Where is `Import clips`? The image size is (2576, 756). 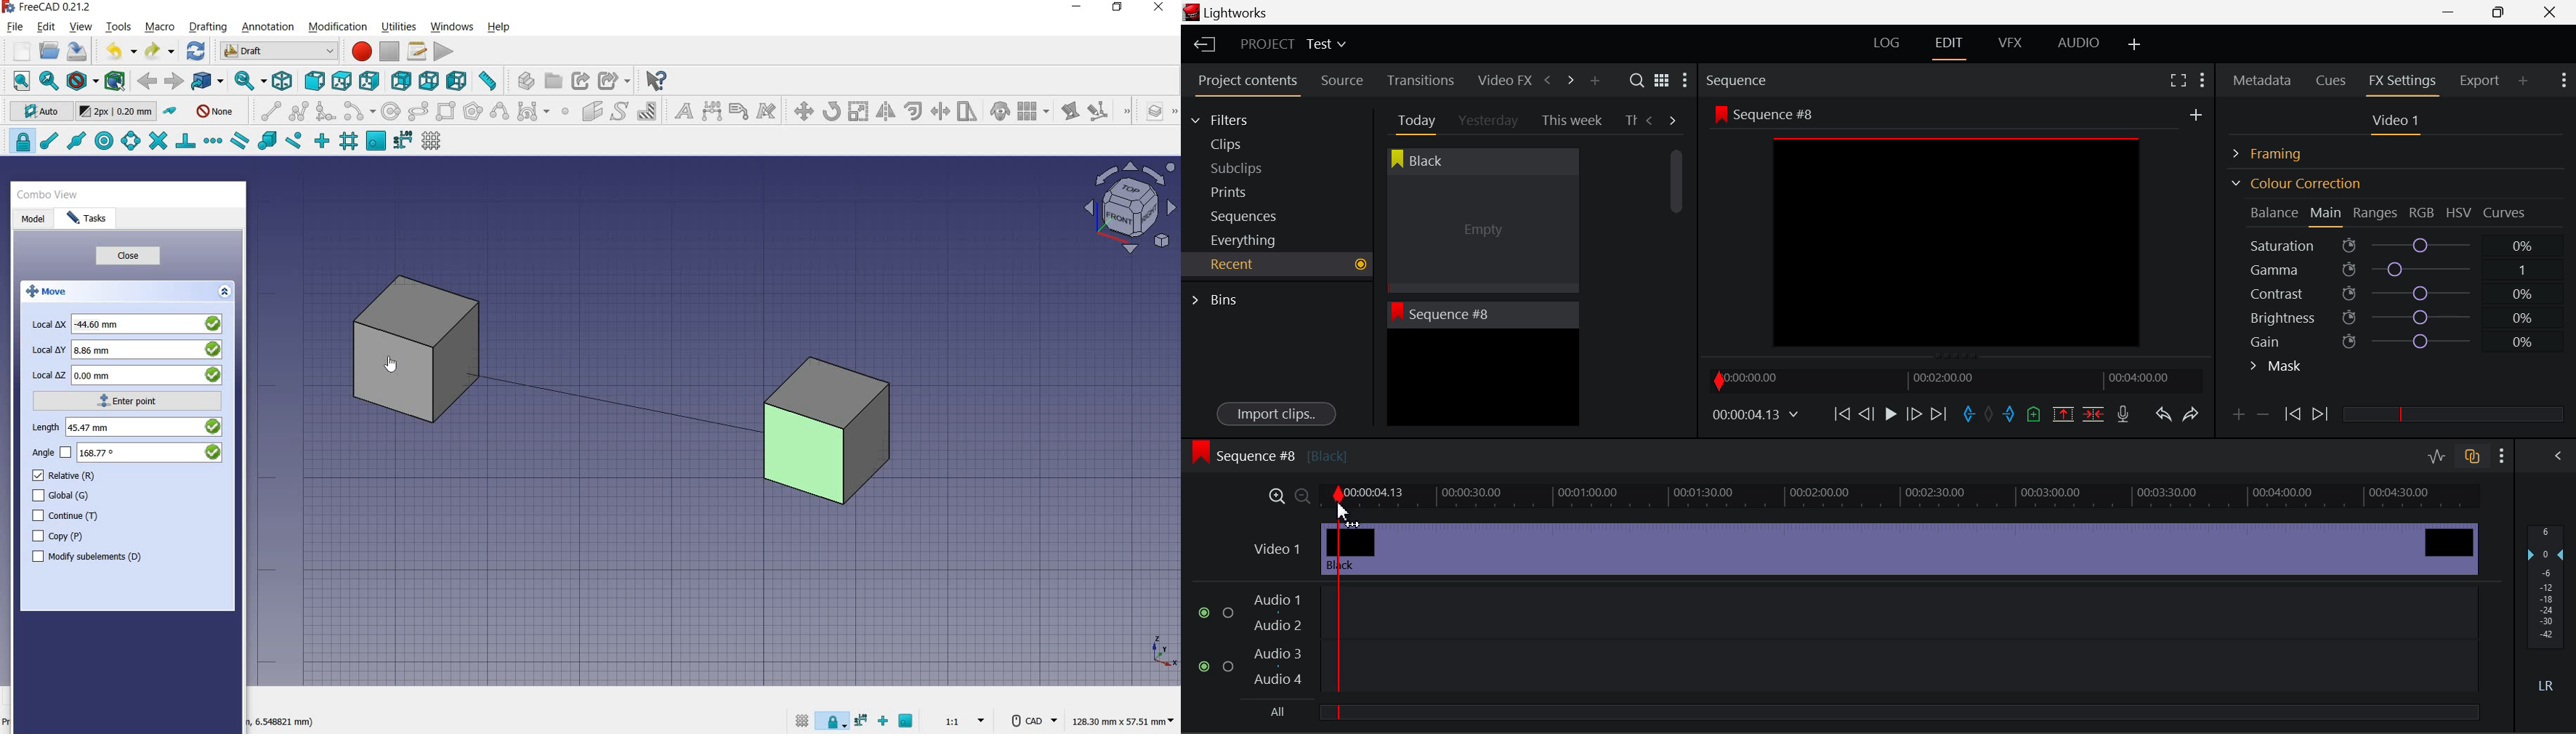 Import clips is located at coordinates (1276, 415).